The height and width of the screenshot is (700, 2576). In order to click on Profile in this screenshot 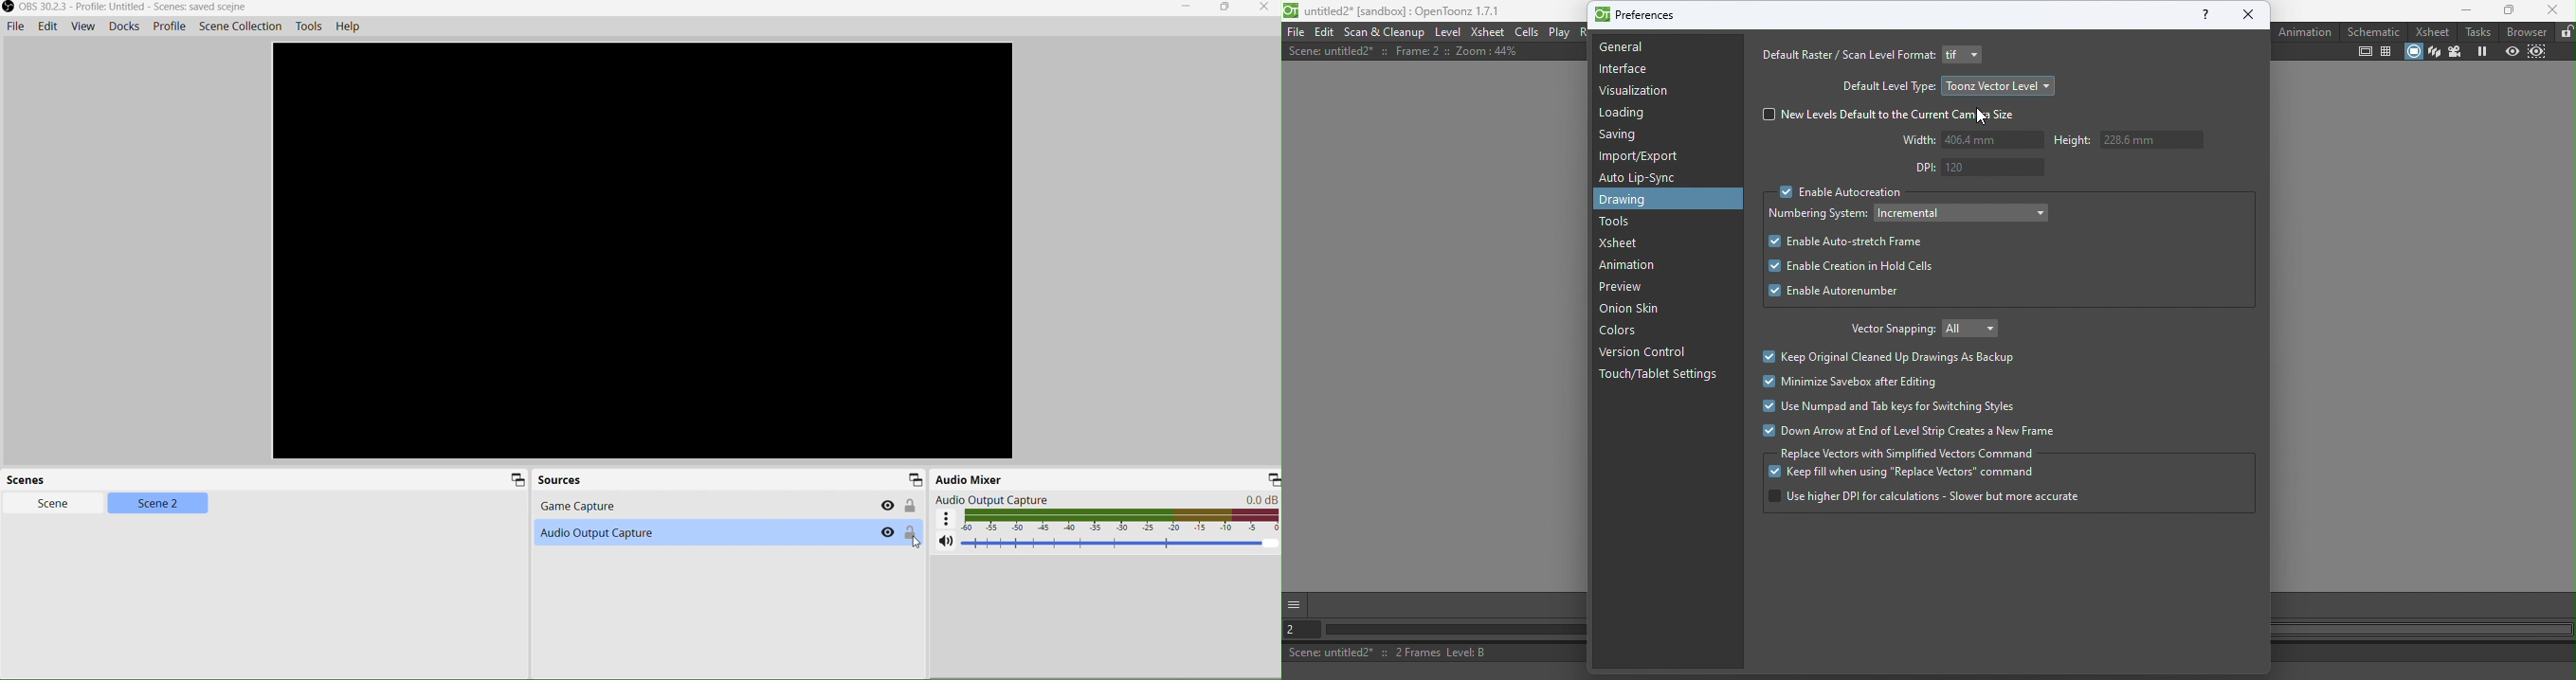, I will do `click(168, 28)`.